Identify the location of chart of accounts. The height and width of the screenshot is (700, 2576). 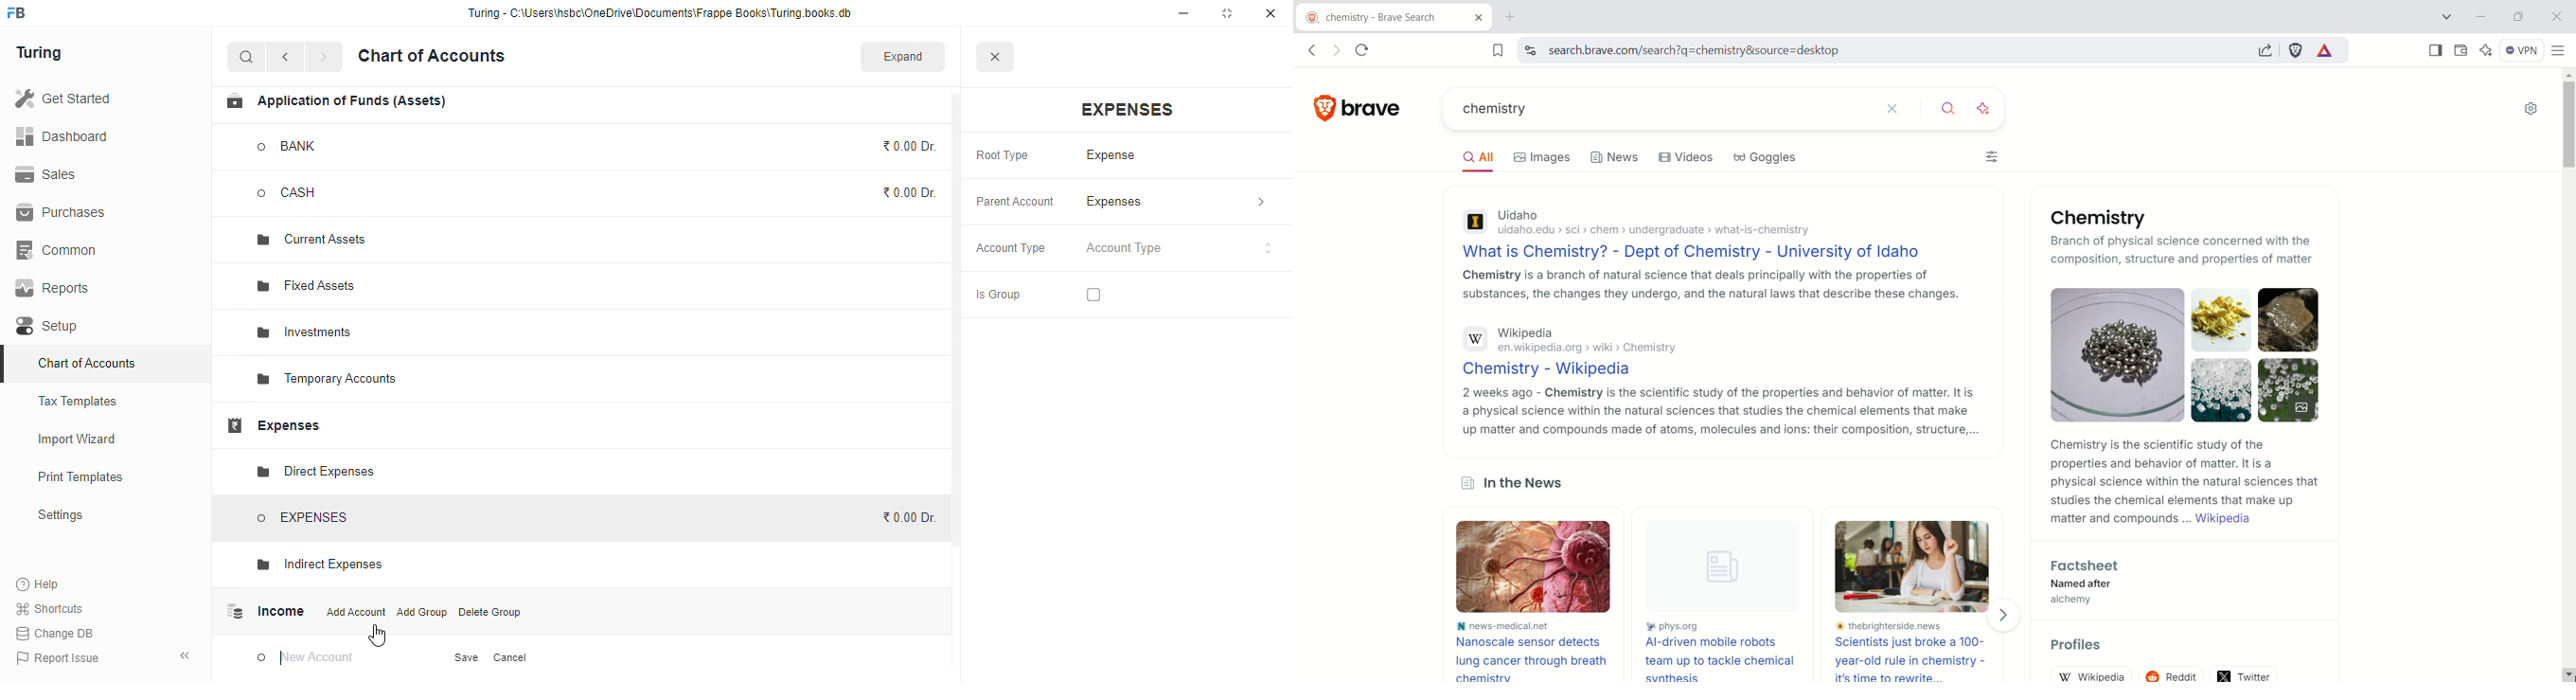
(87, 363).